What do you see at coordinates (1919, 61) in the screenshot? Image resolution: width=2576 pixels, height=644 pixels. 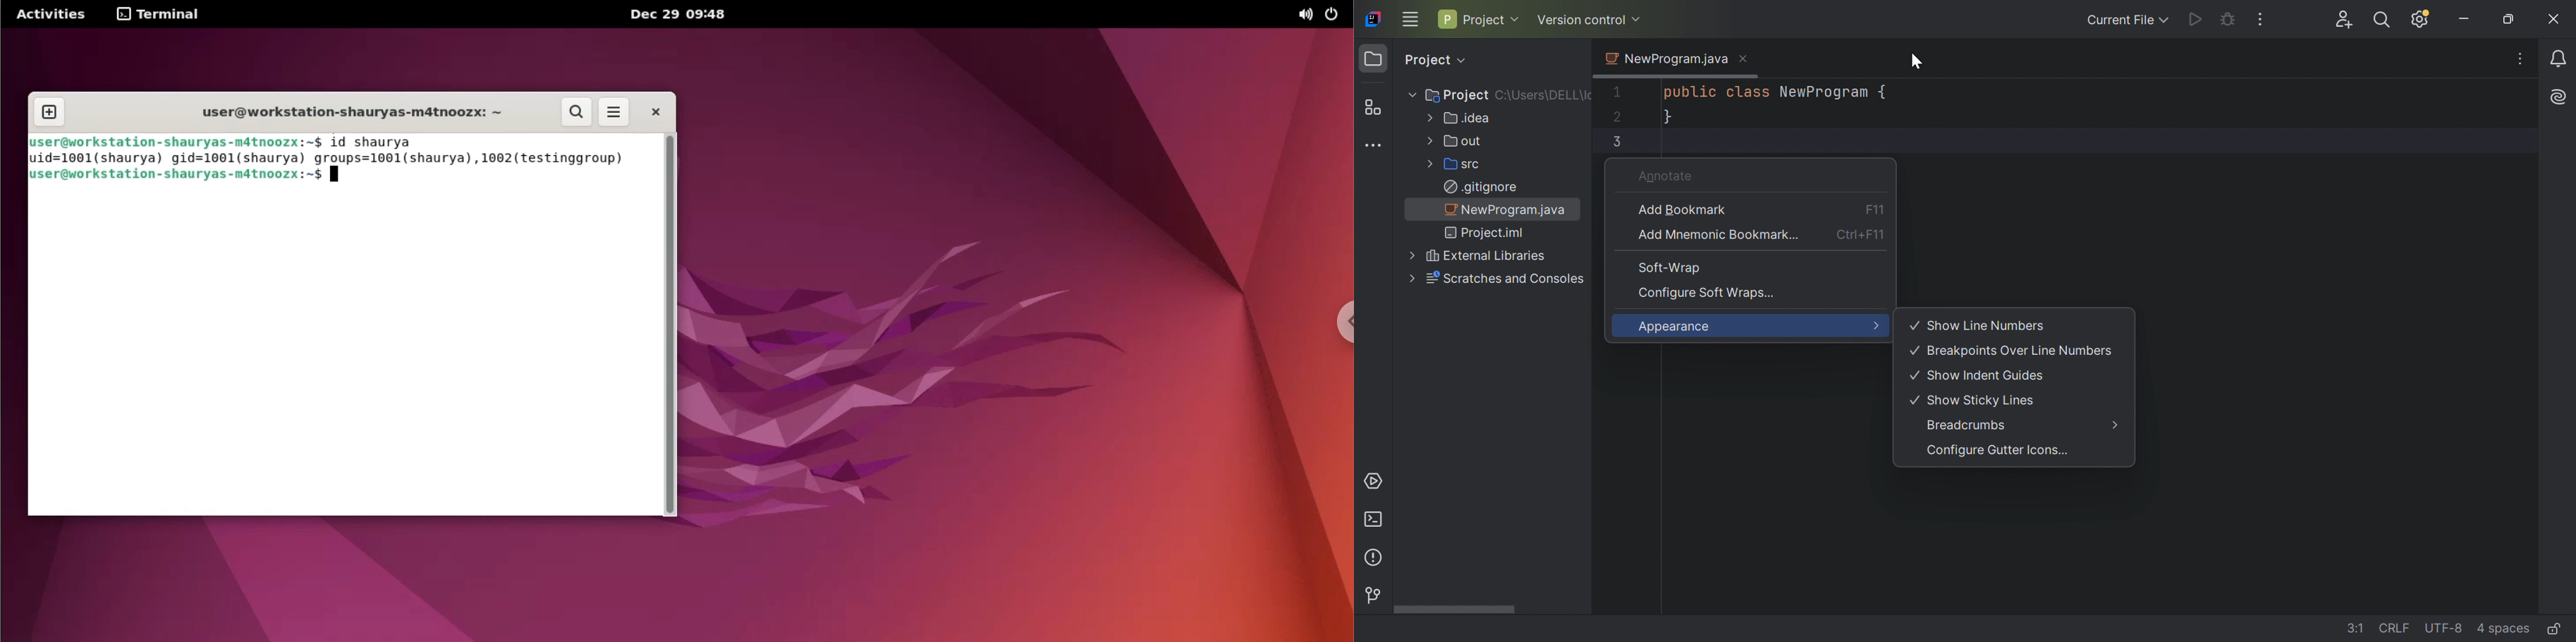 I see `Cursor` at bounding box center [1919, 61].